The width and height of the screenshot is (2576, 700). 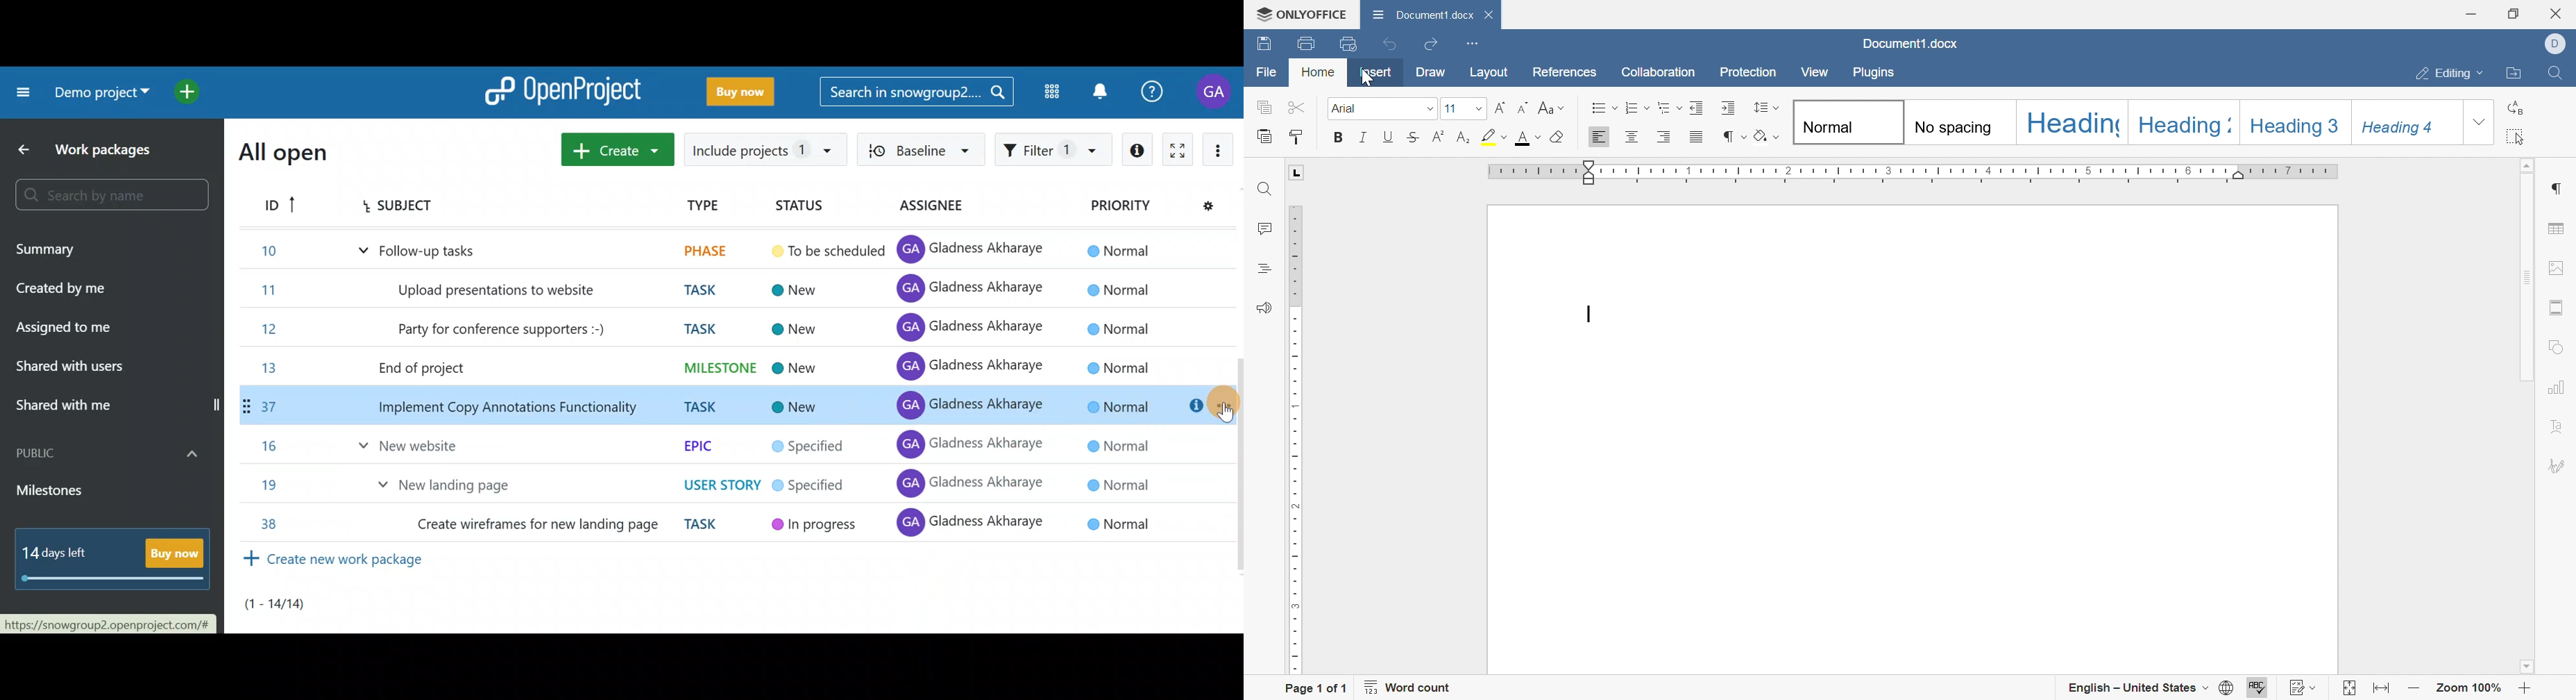 What do you see at coordinates (2259, 687) in the screenshot?
I see `Spell Checking` at bounding box center [2259, 687].